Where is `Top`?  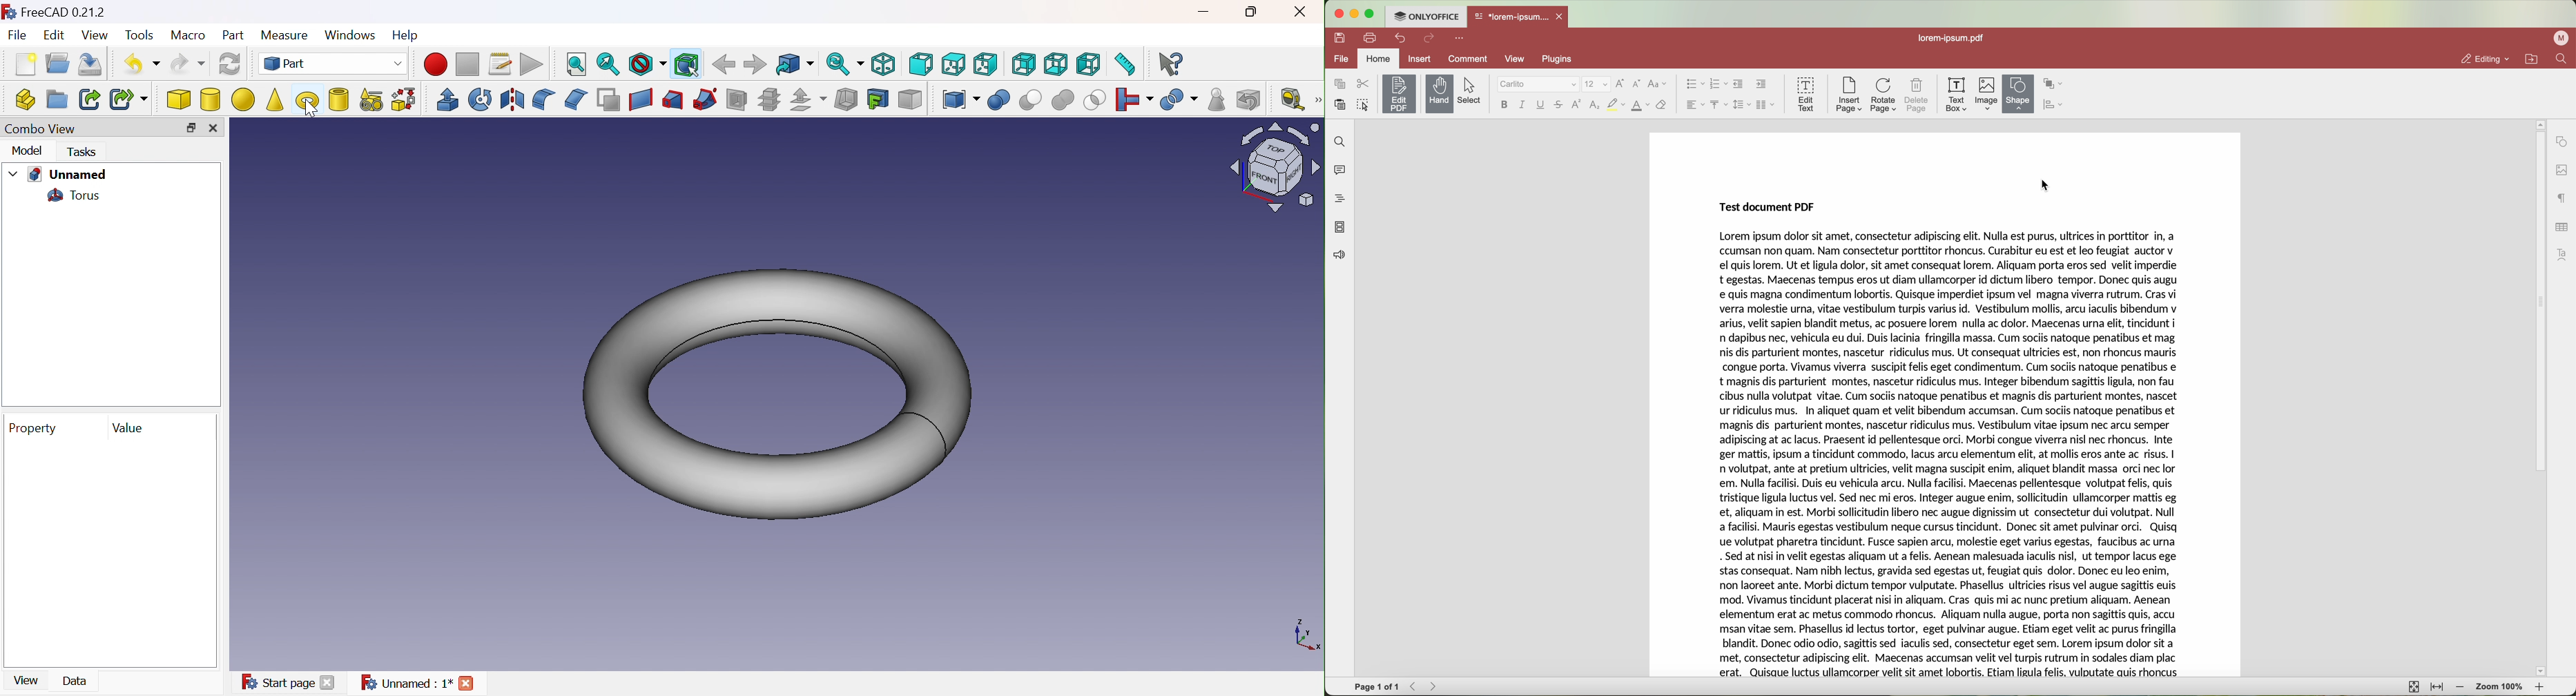 Top is located at coordinates (954, 64).